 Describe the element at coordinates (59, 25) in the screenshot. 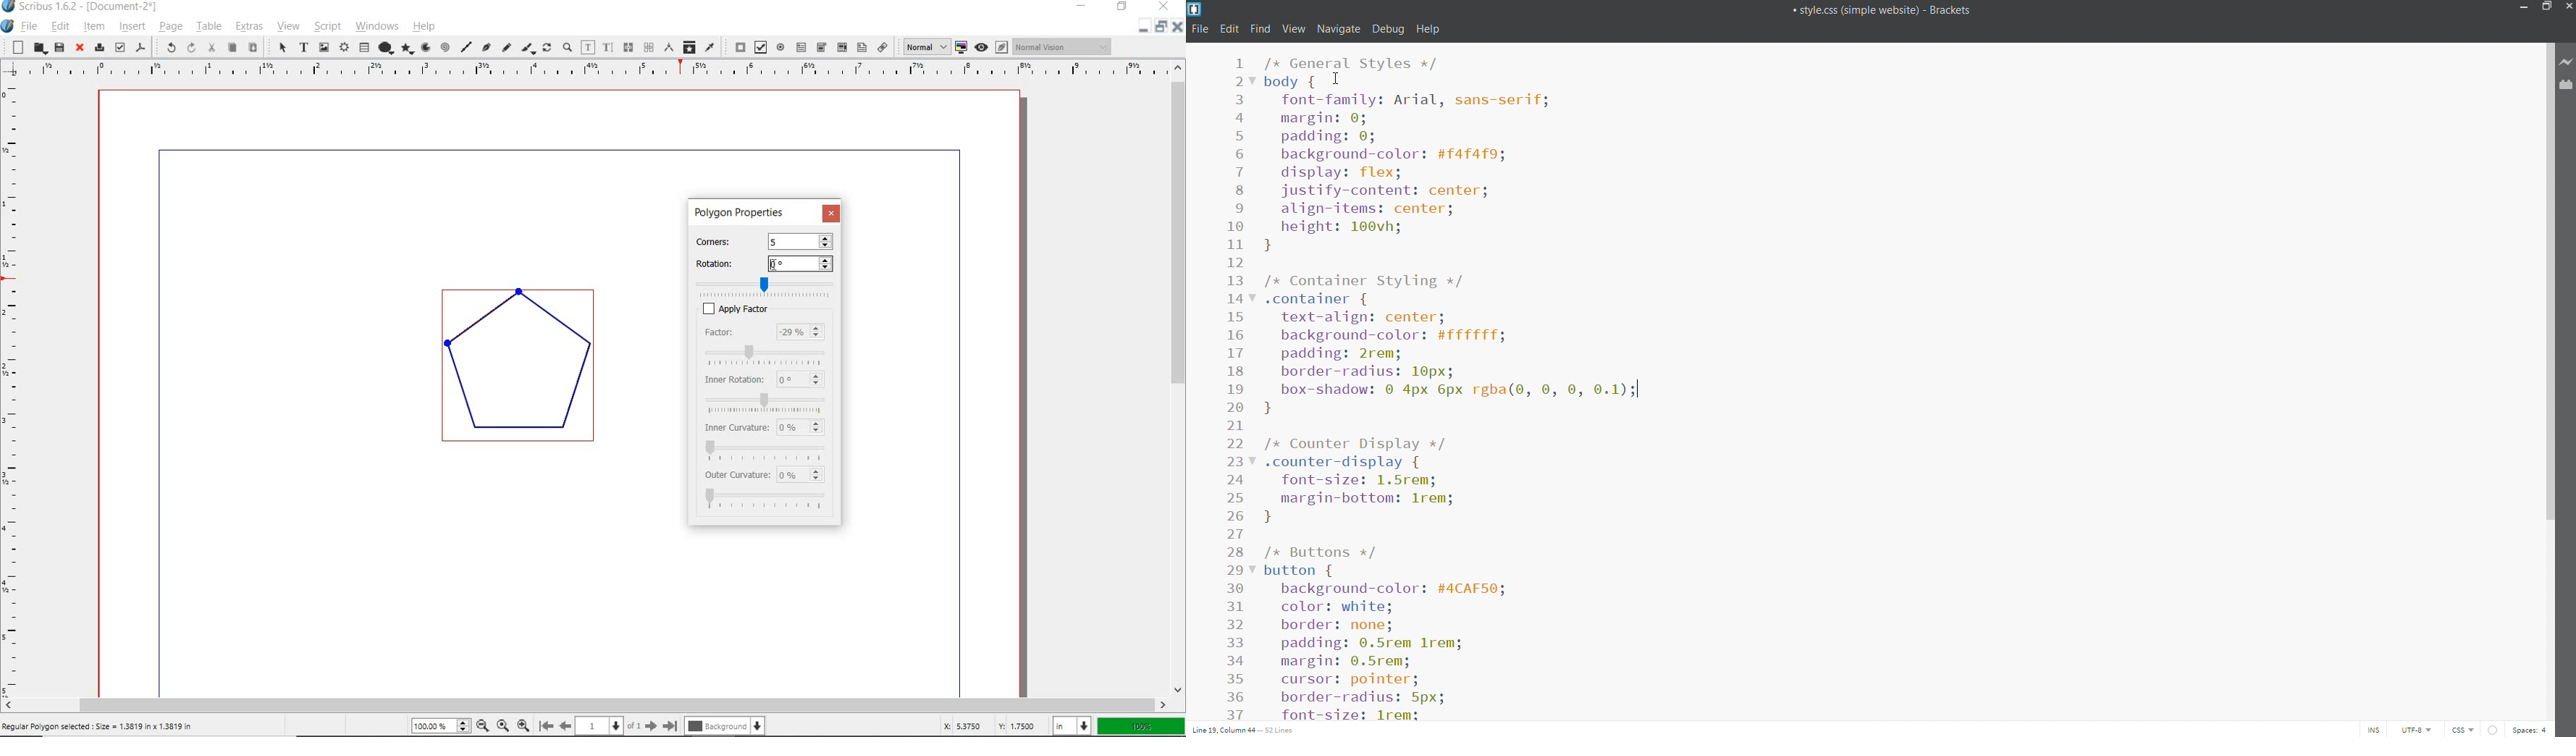

I see `edit` at that location.